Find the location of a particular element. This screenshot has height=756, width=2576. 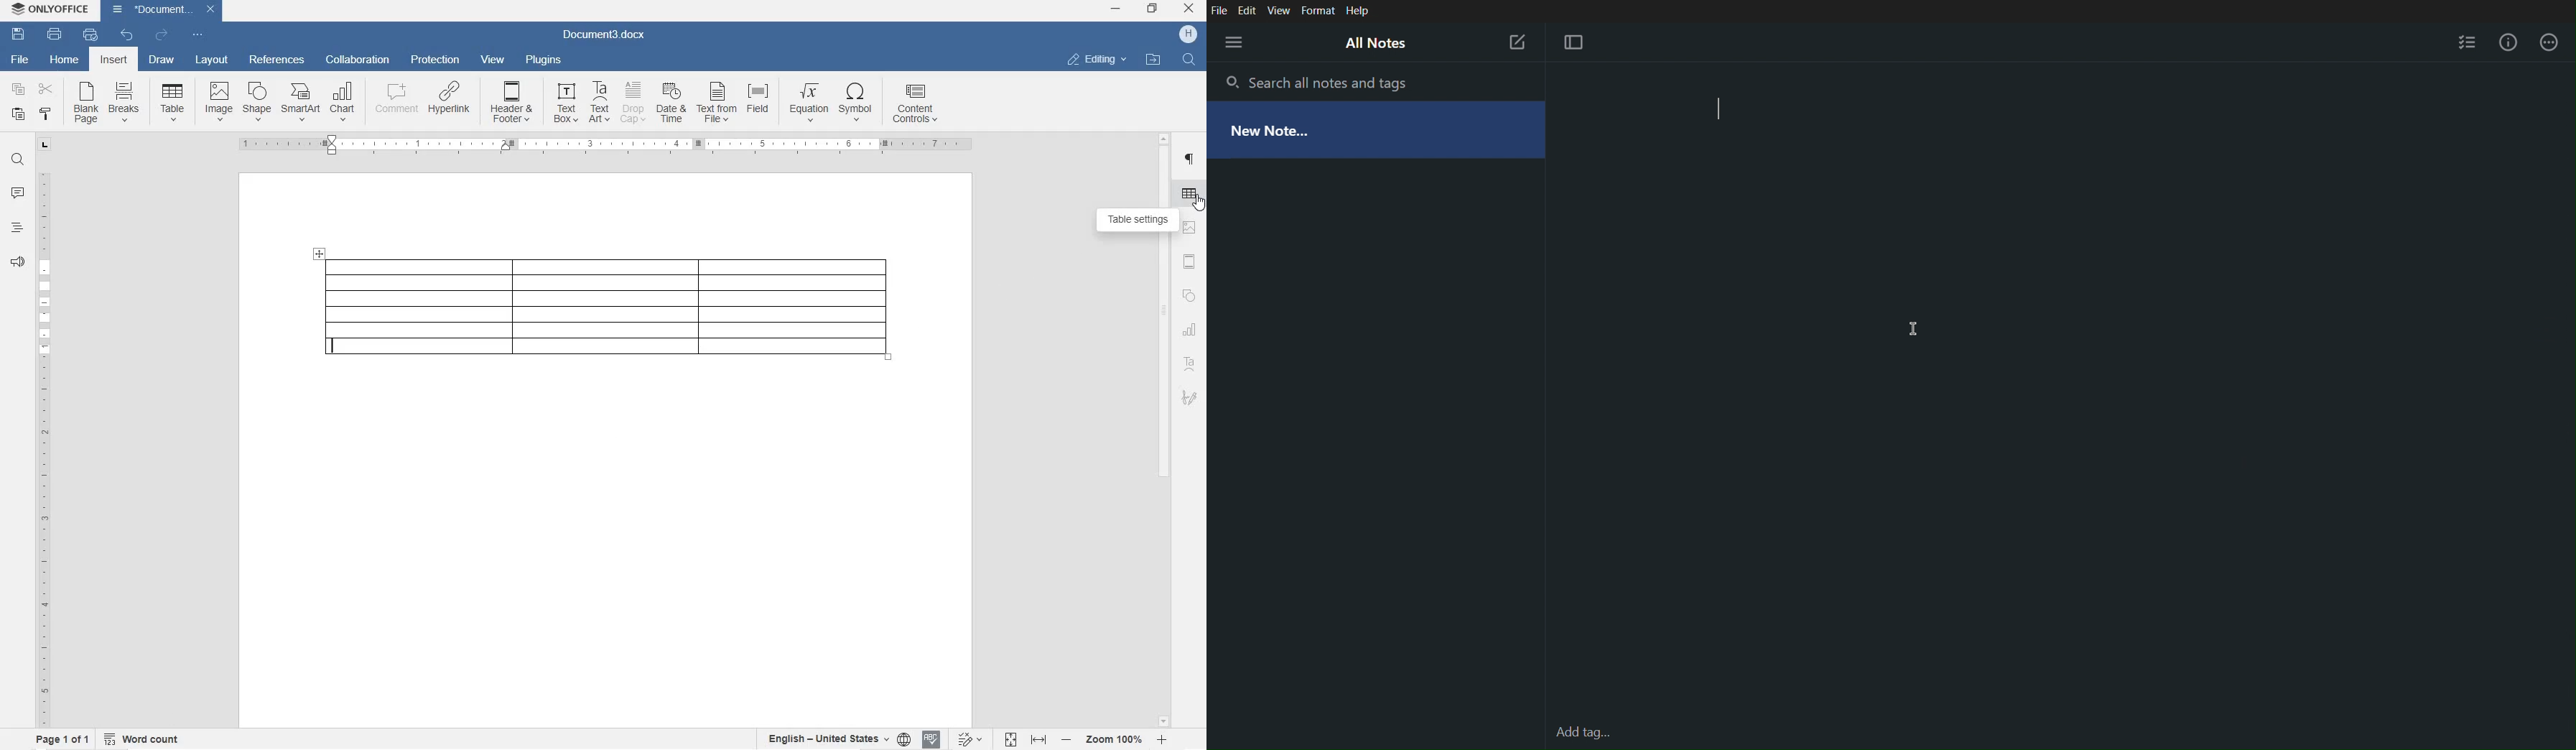

FIND is located at coordinates (17, 162).